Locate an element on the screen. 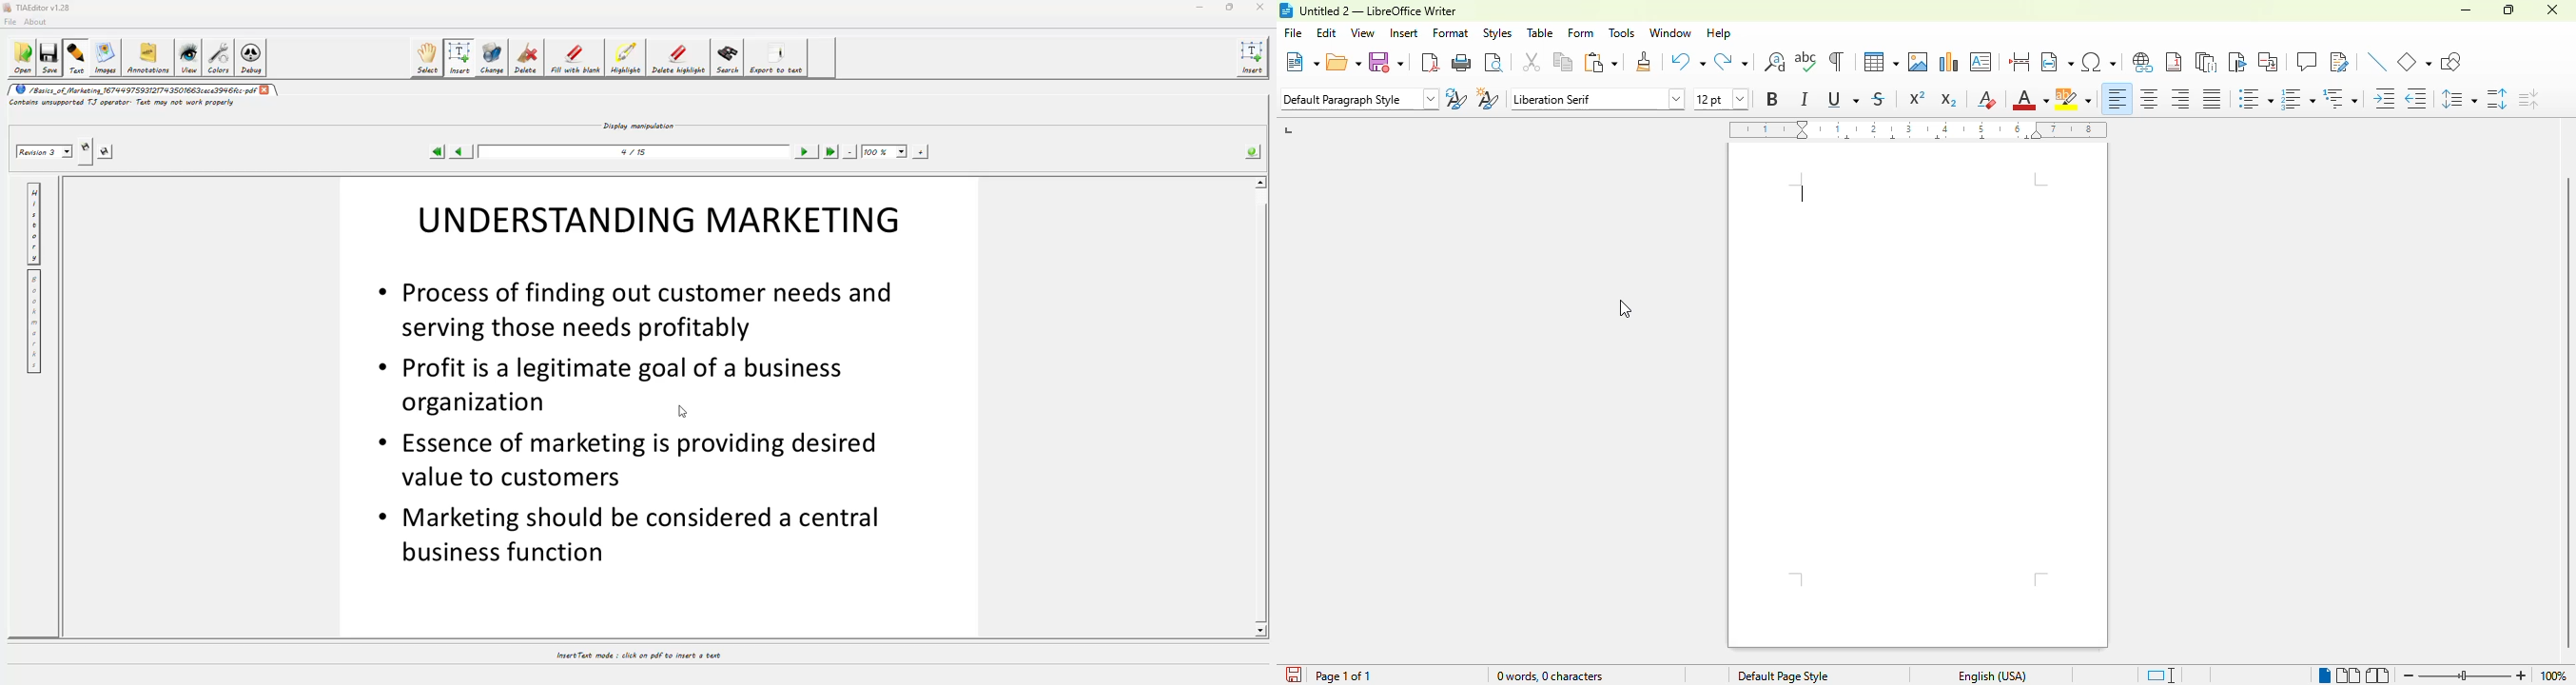  basic shapes is located at coordinates (2415, 63).